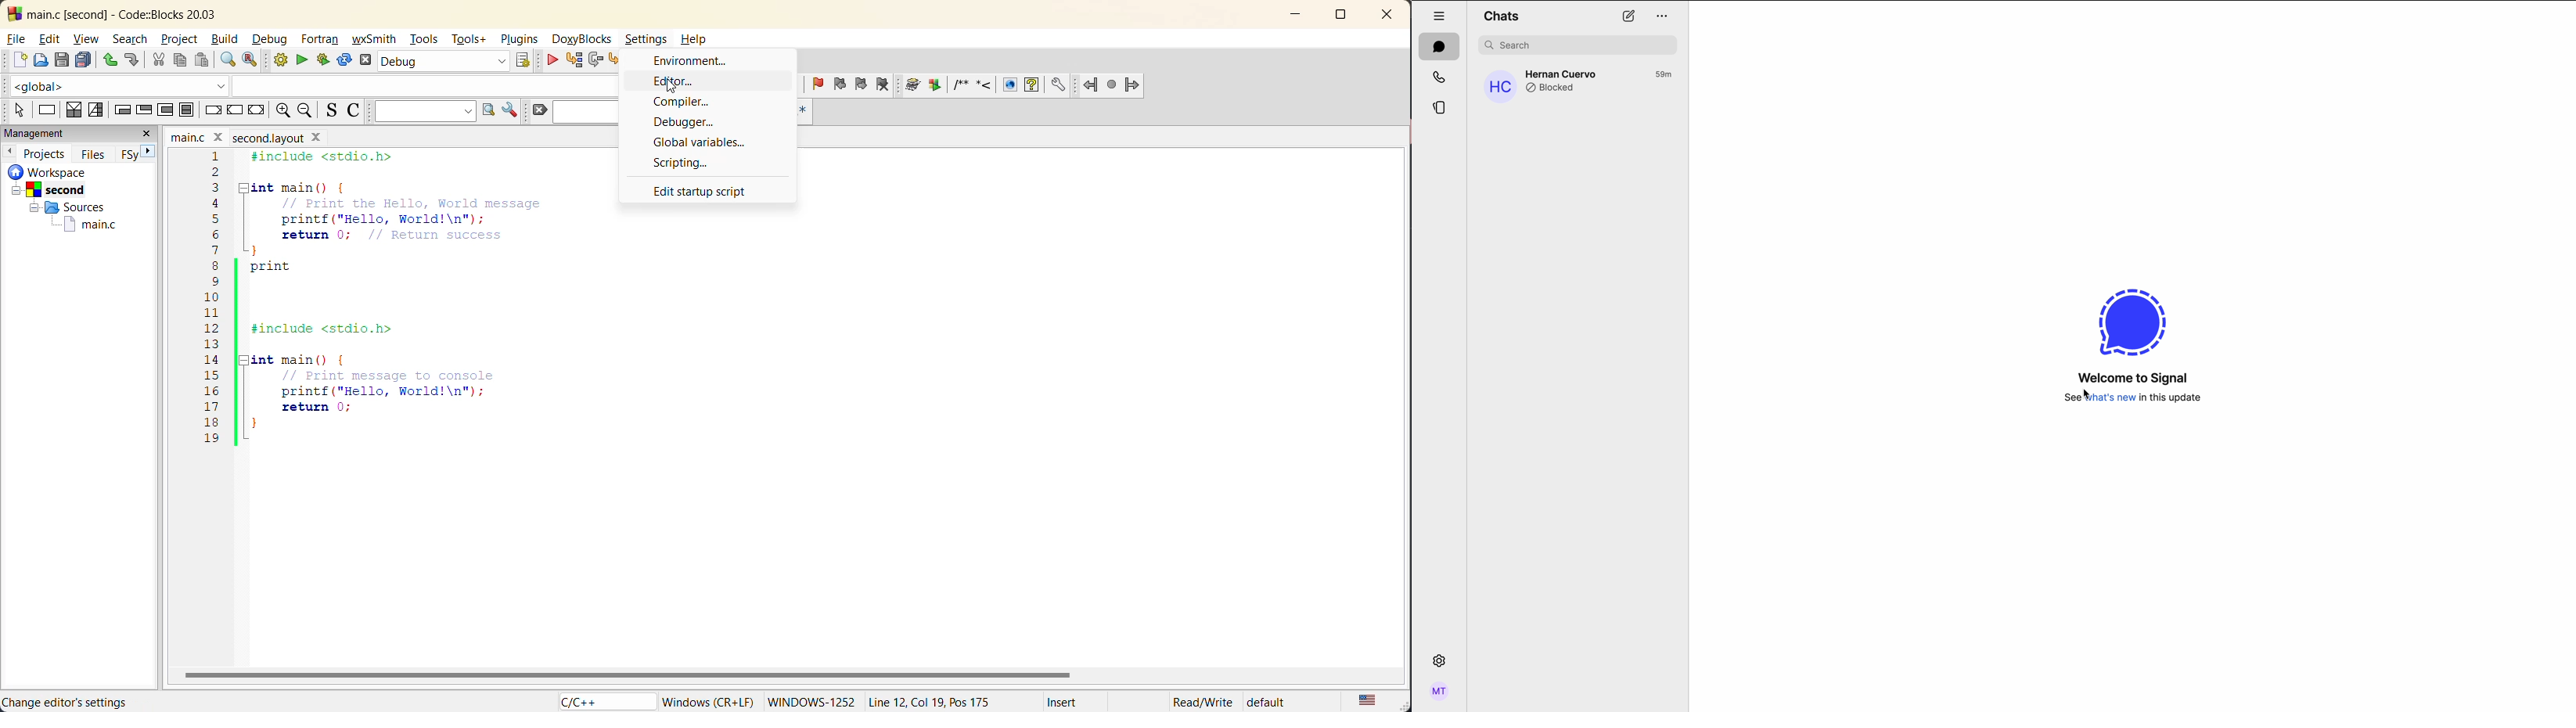  I want to click on step into, so click(619, 60).